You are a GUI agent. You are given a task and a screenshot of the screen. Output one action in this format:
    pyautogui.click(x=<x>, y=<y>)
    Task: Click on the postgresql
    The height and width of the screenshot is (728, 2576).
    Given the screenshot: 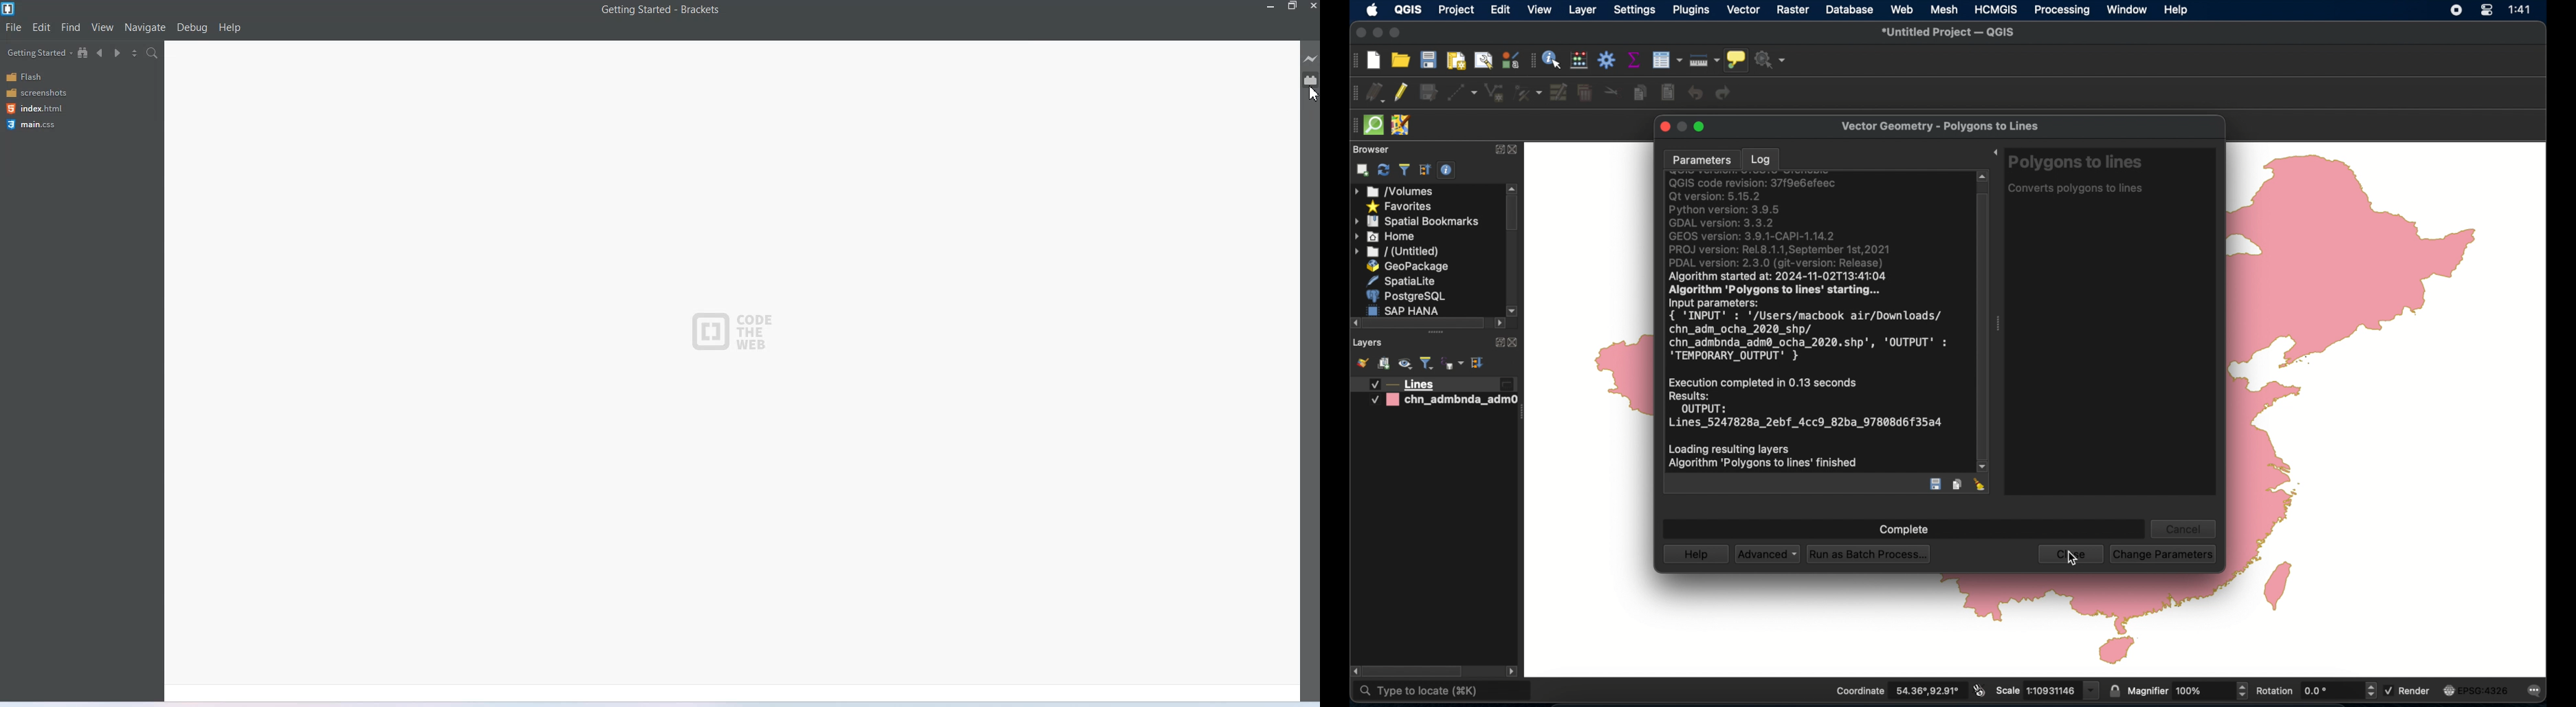 What is the action you would take?
    pyautogui.click(x=1404, y=296)
    